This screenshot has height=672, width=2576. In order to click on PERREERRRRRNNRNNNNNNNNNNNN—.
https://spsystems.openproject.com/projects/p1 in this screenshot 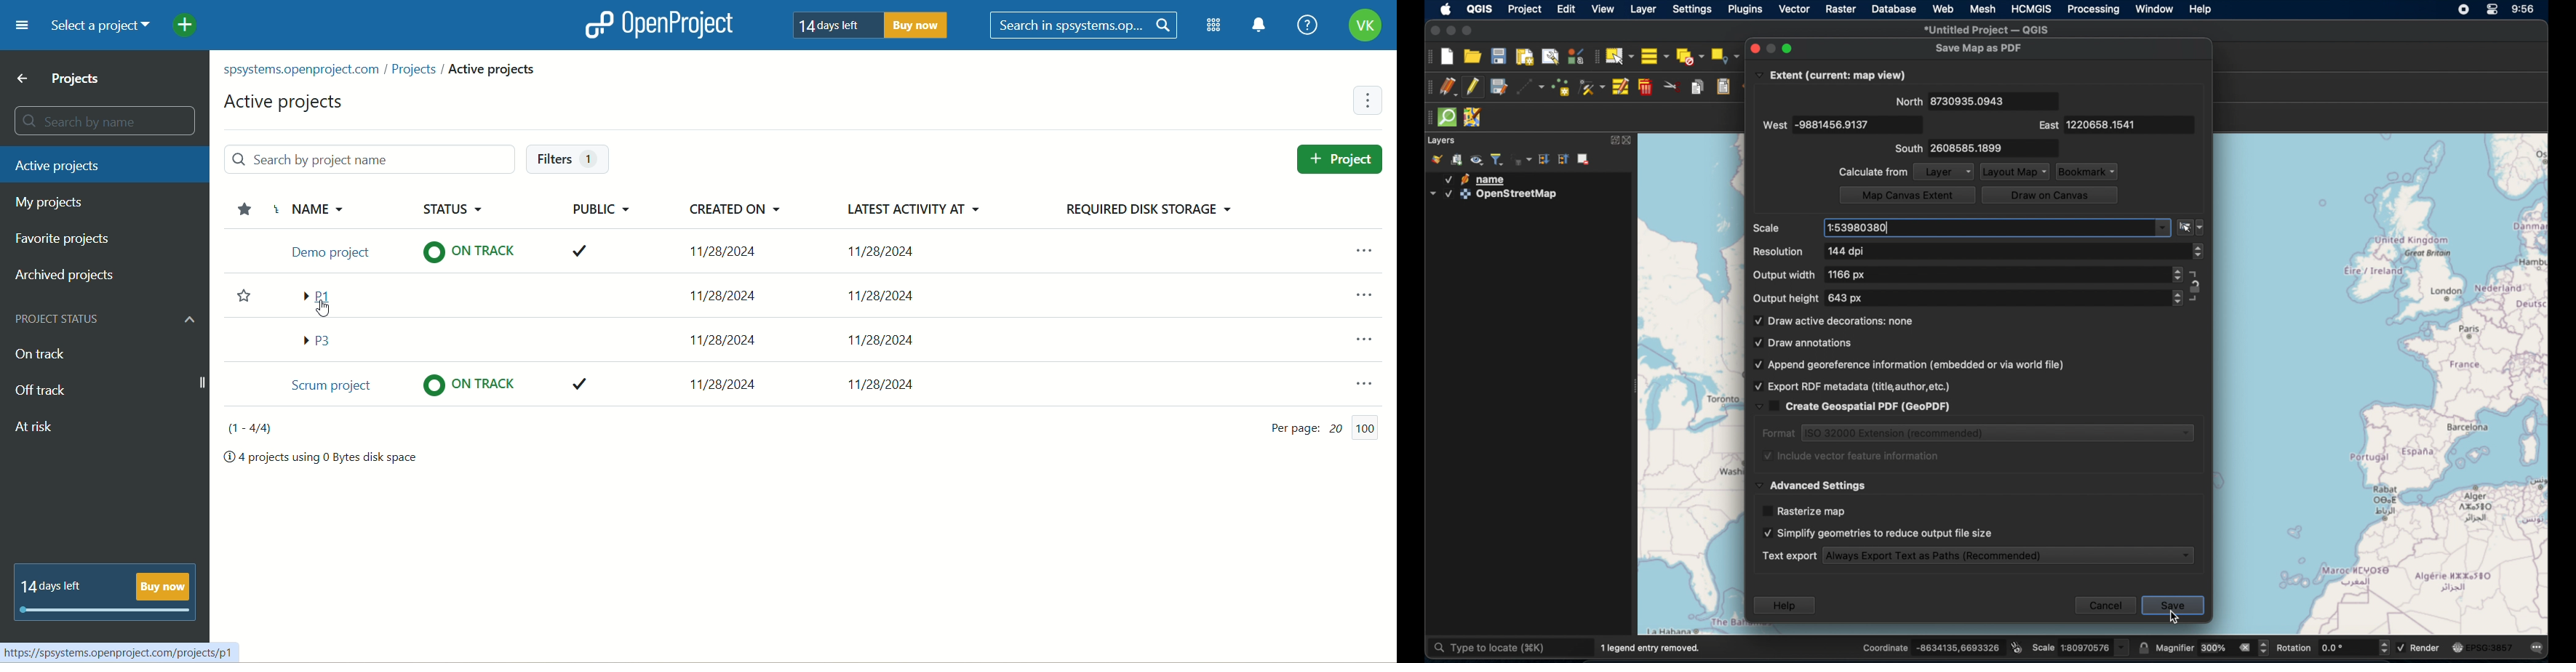, I will do `click(119, 649)`.